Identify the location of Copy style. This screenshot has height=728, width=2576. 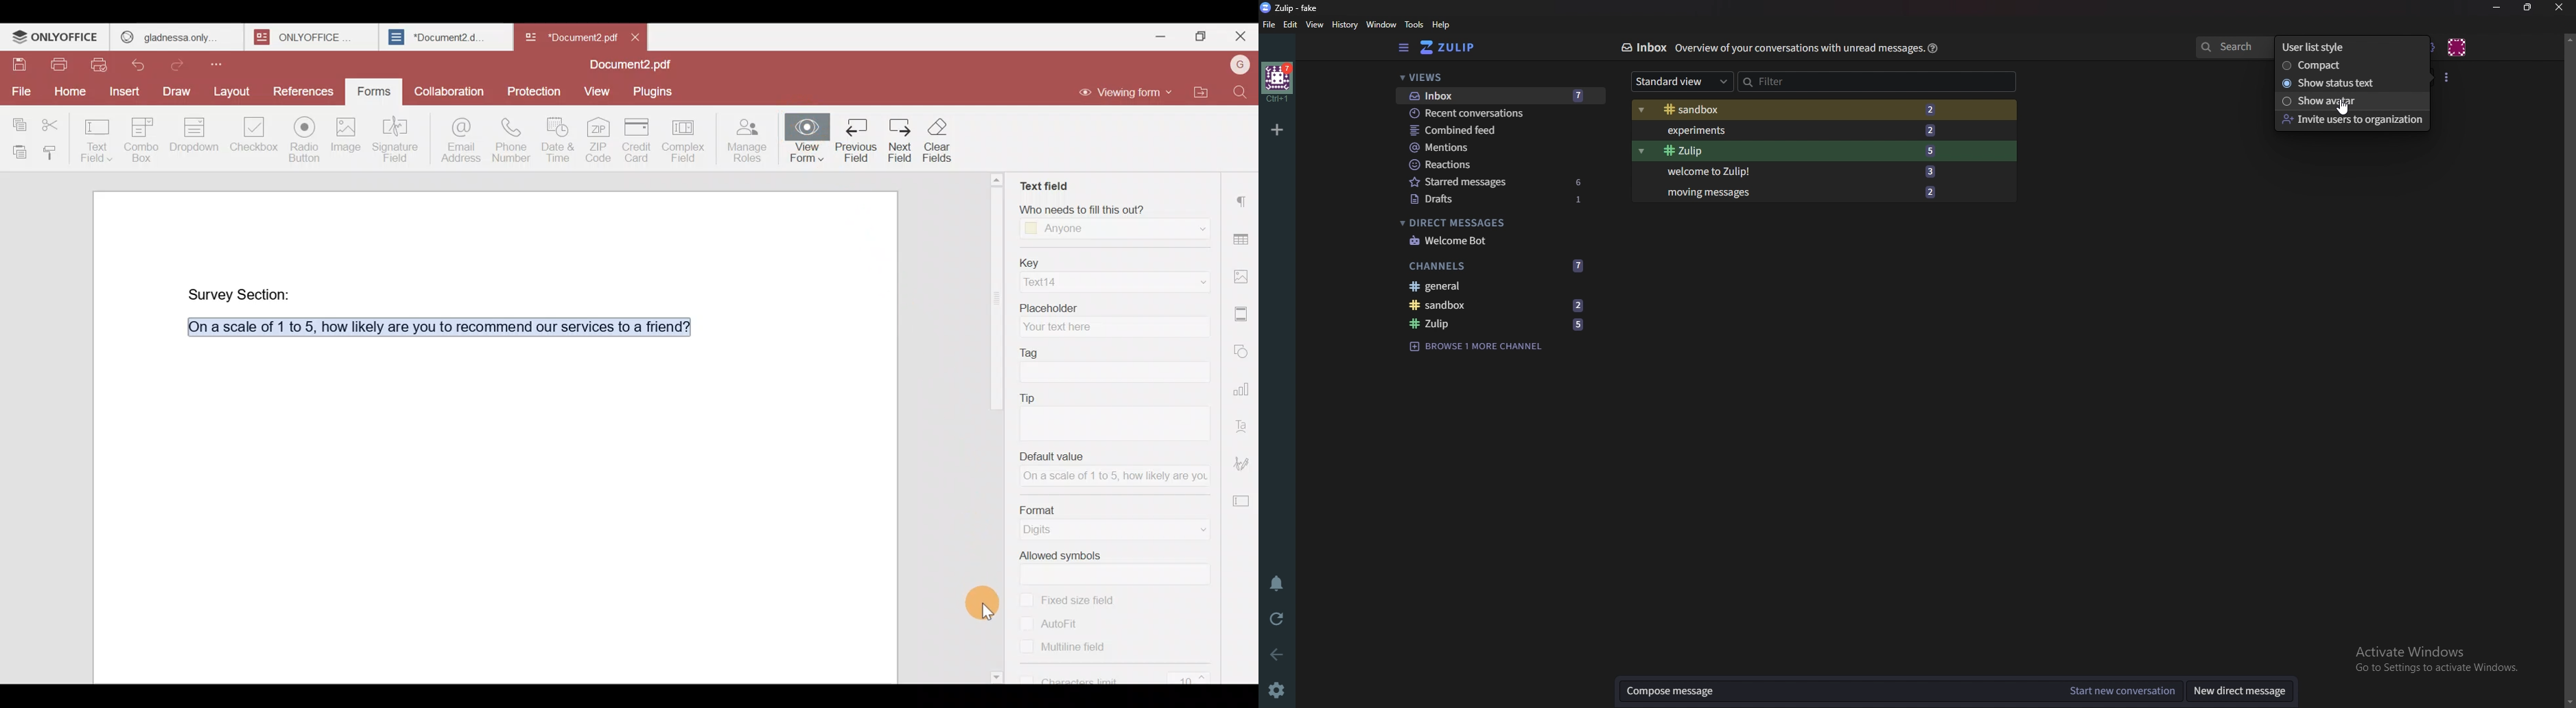
(51, 149).